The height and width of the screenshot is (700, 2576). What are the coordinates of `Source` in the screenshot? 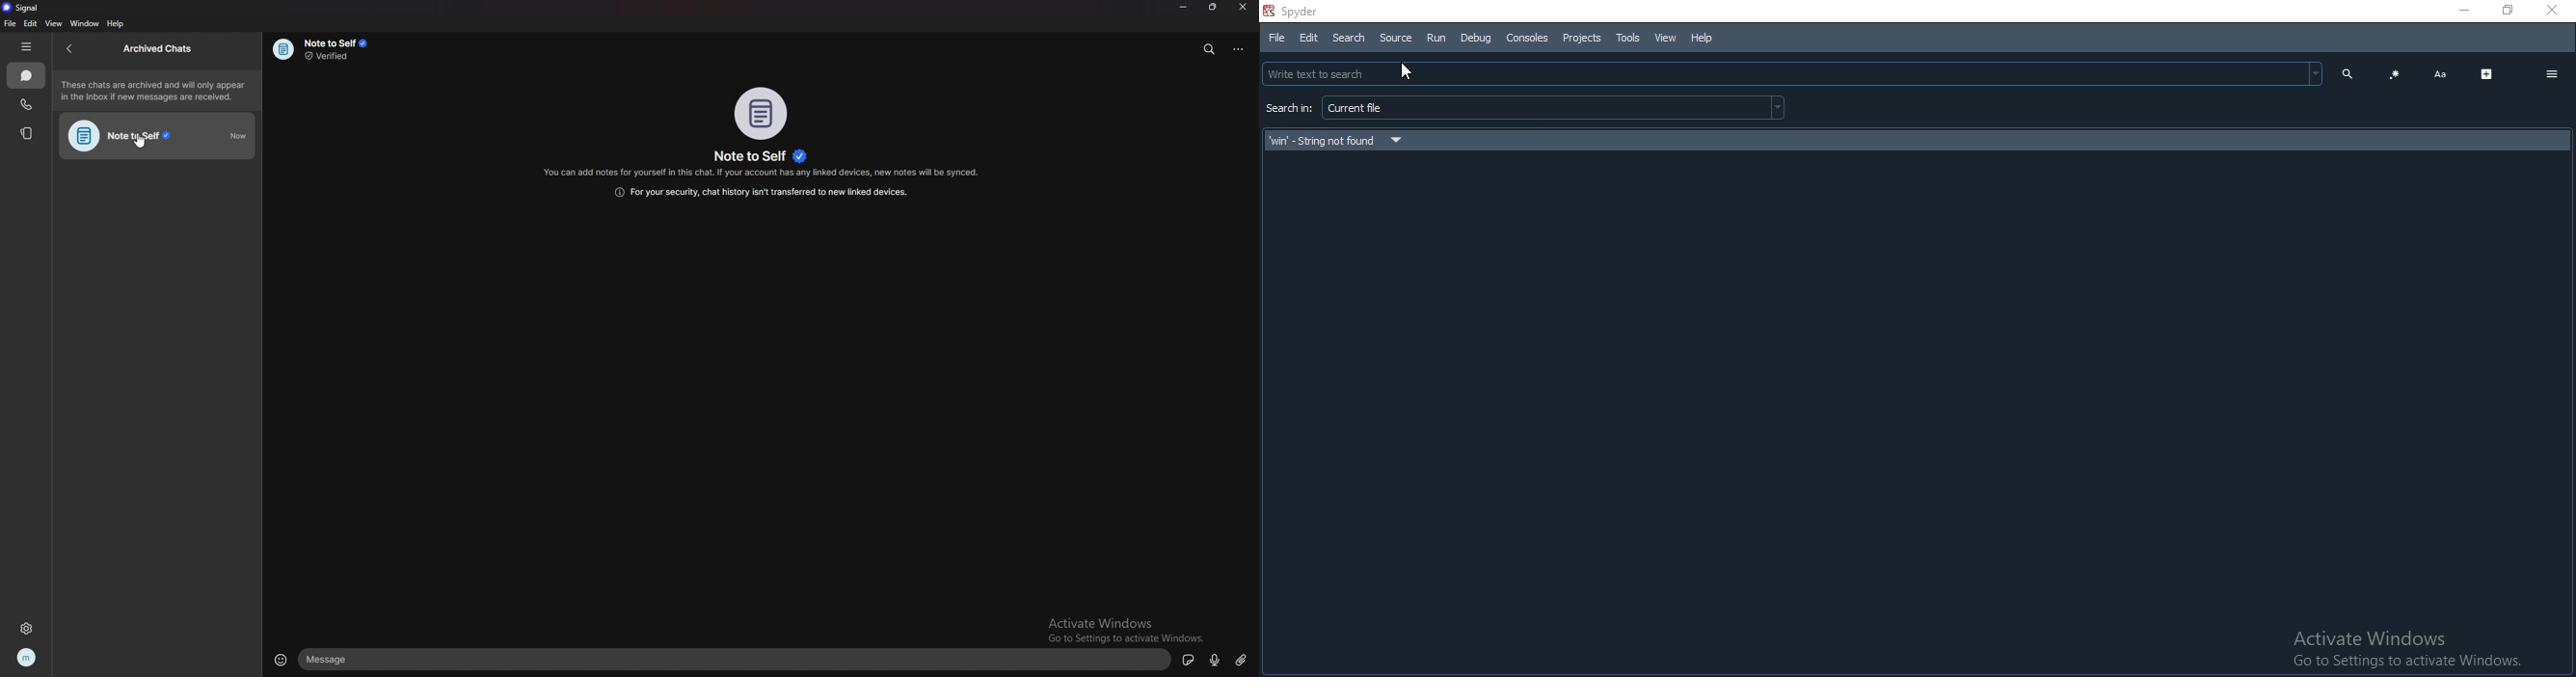 It's located at (1396, 38).